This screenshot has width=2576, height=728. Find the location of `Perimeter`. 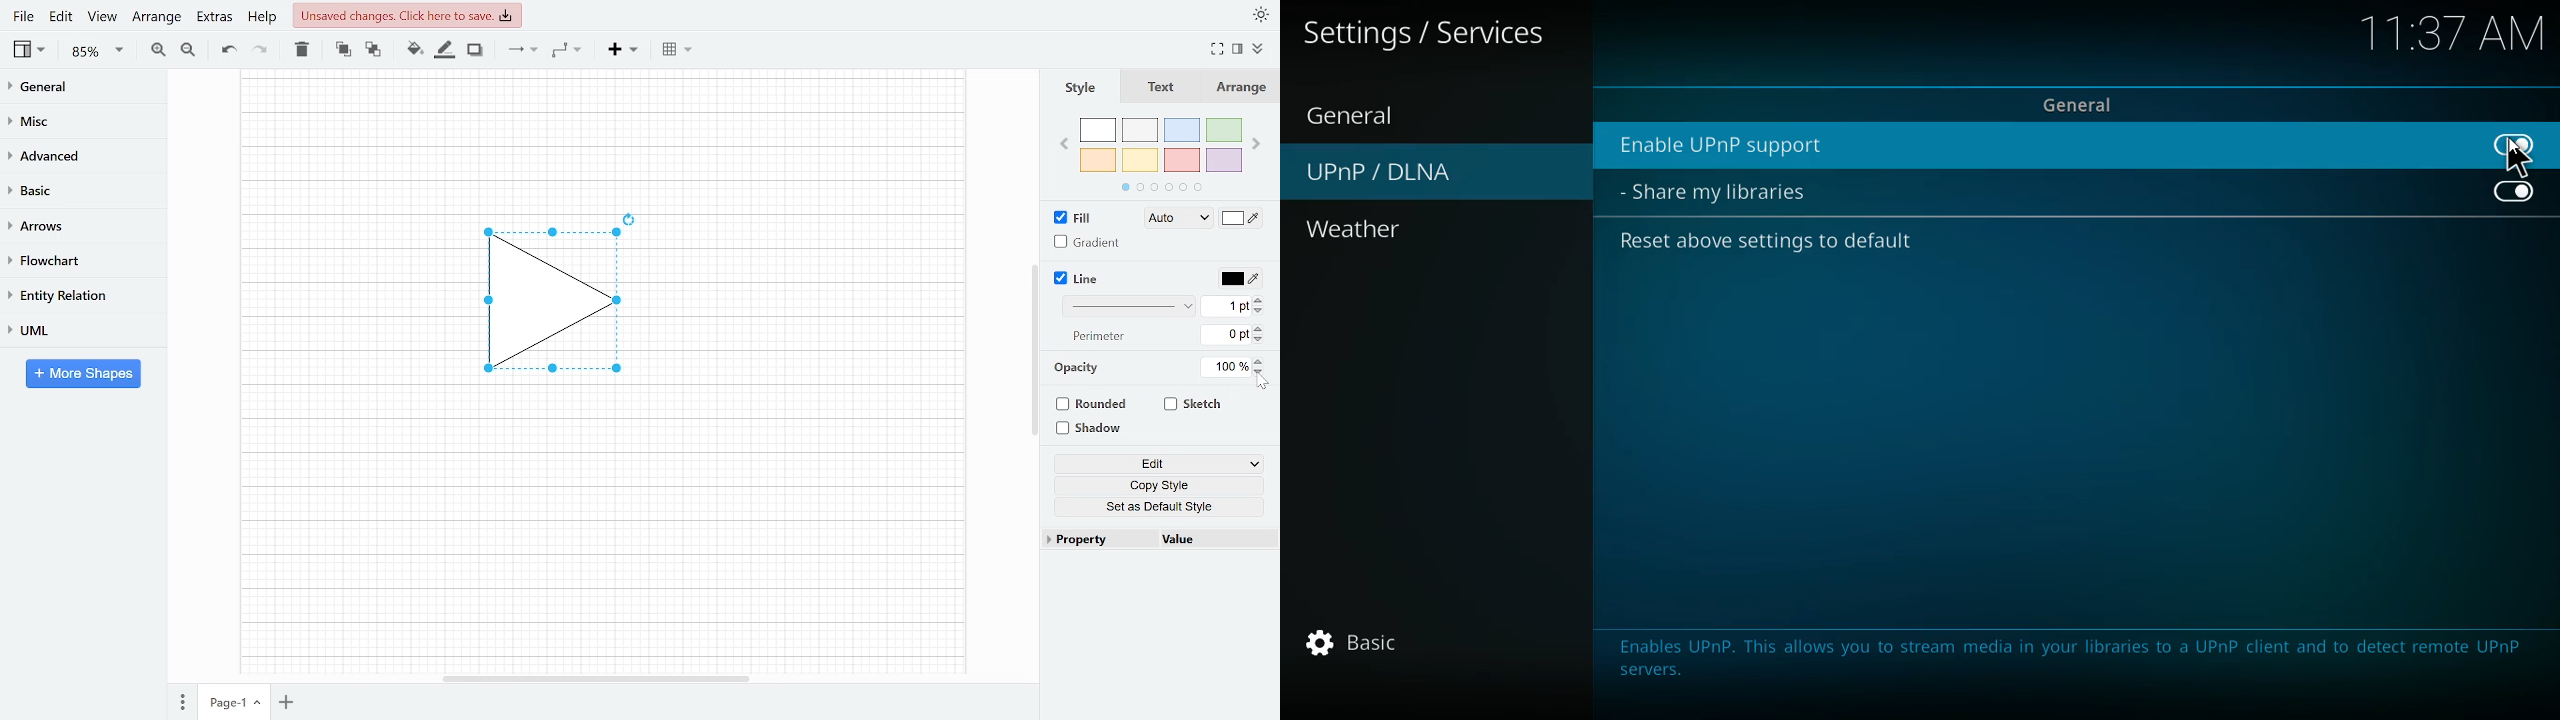

Perimeter is located at coordinates (1095, 337).